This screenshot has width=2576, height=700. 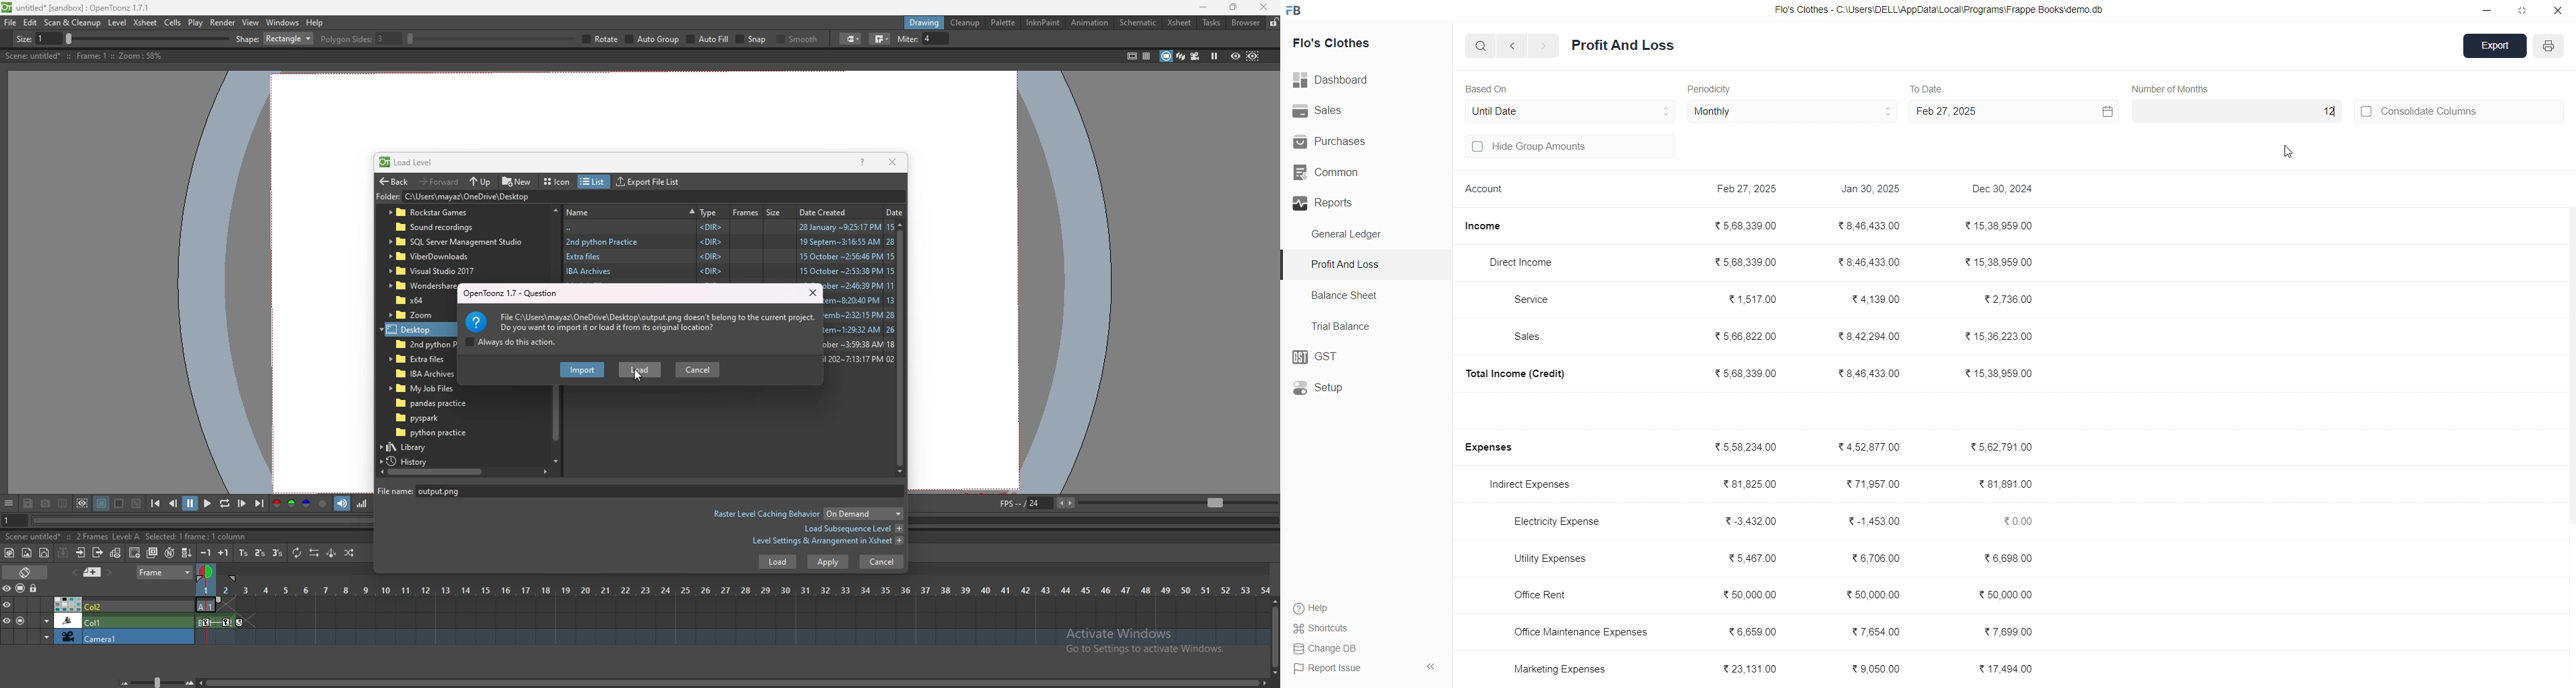 What do you see at coordinates (1489, 88) in the screenshot?
I see `Based On` at bounding box center [1489, 88].